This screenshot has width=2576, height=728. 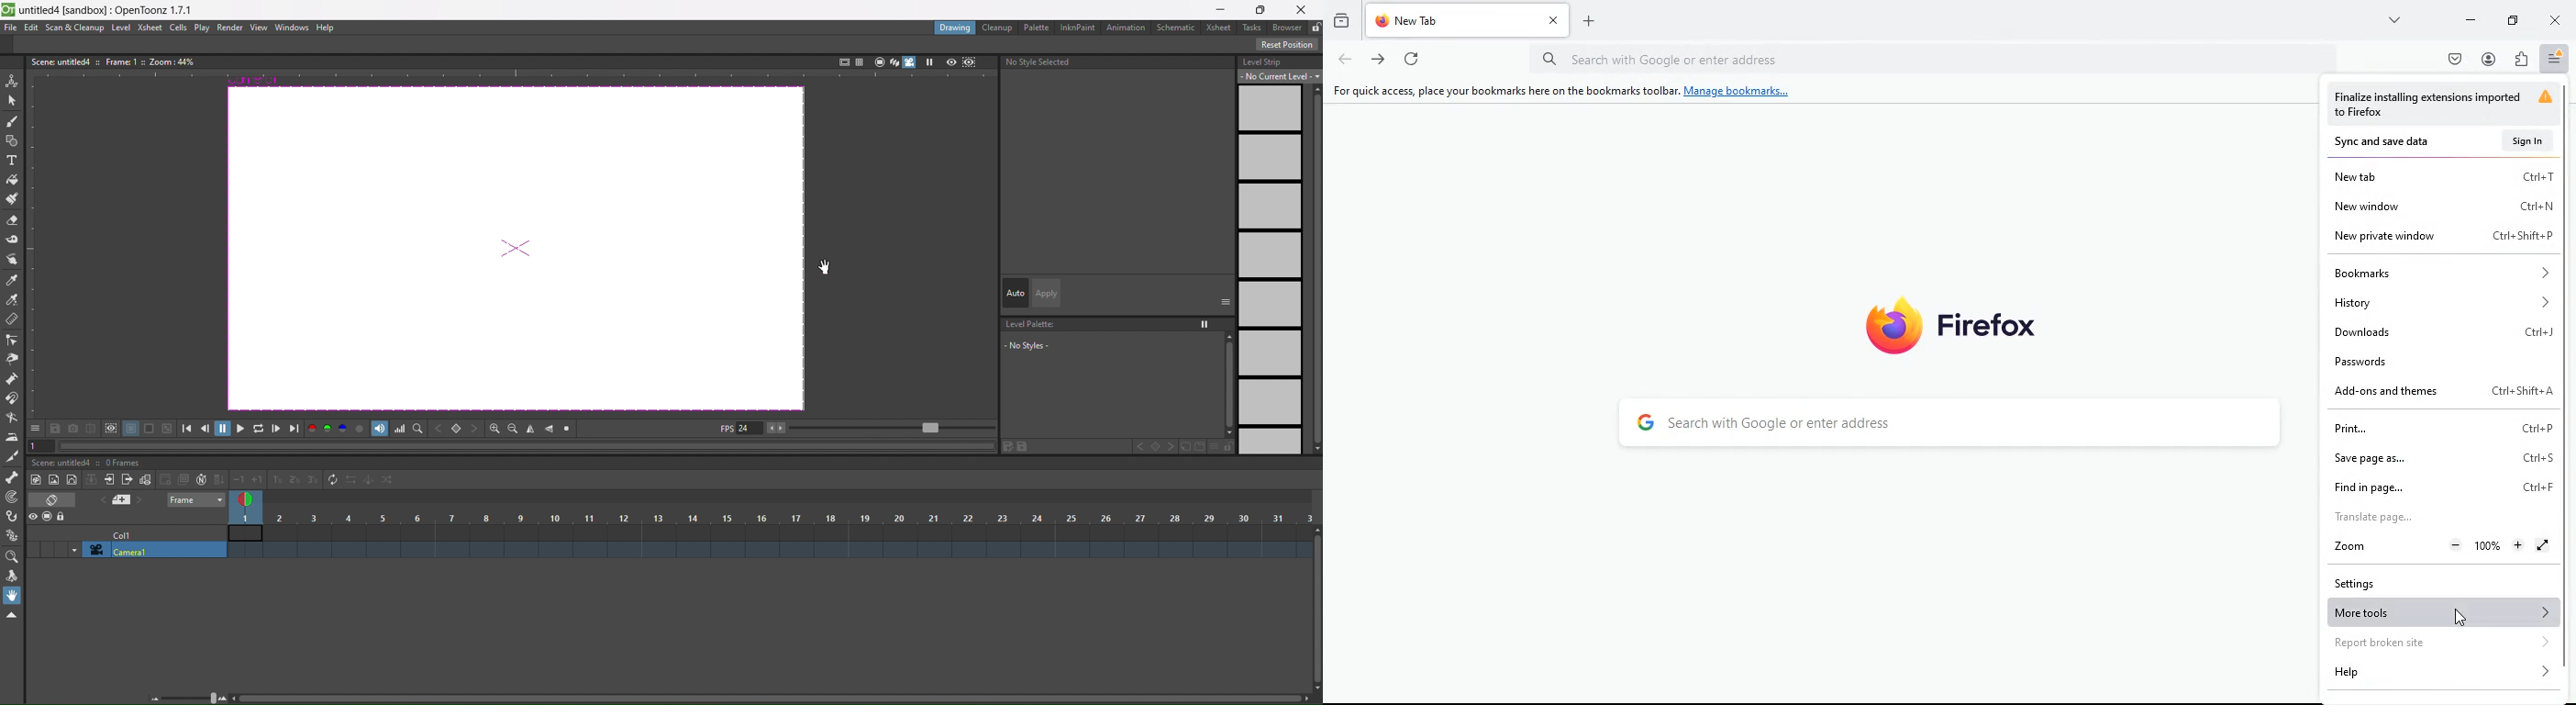 I want to click on col1, so click(x=129, y=534).